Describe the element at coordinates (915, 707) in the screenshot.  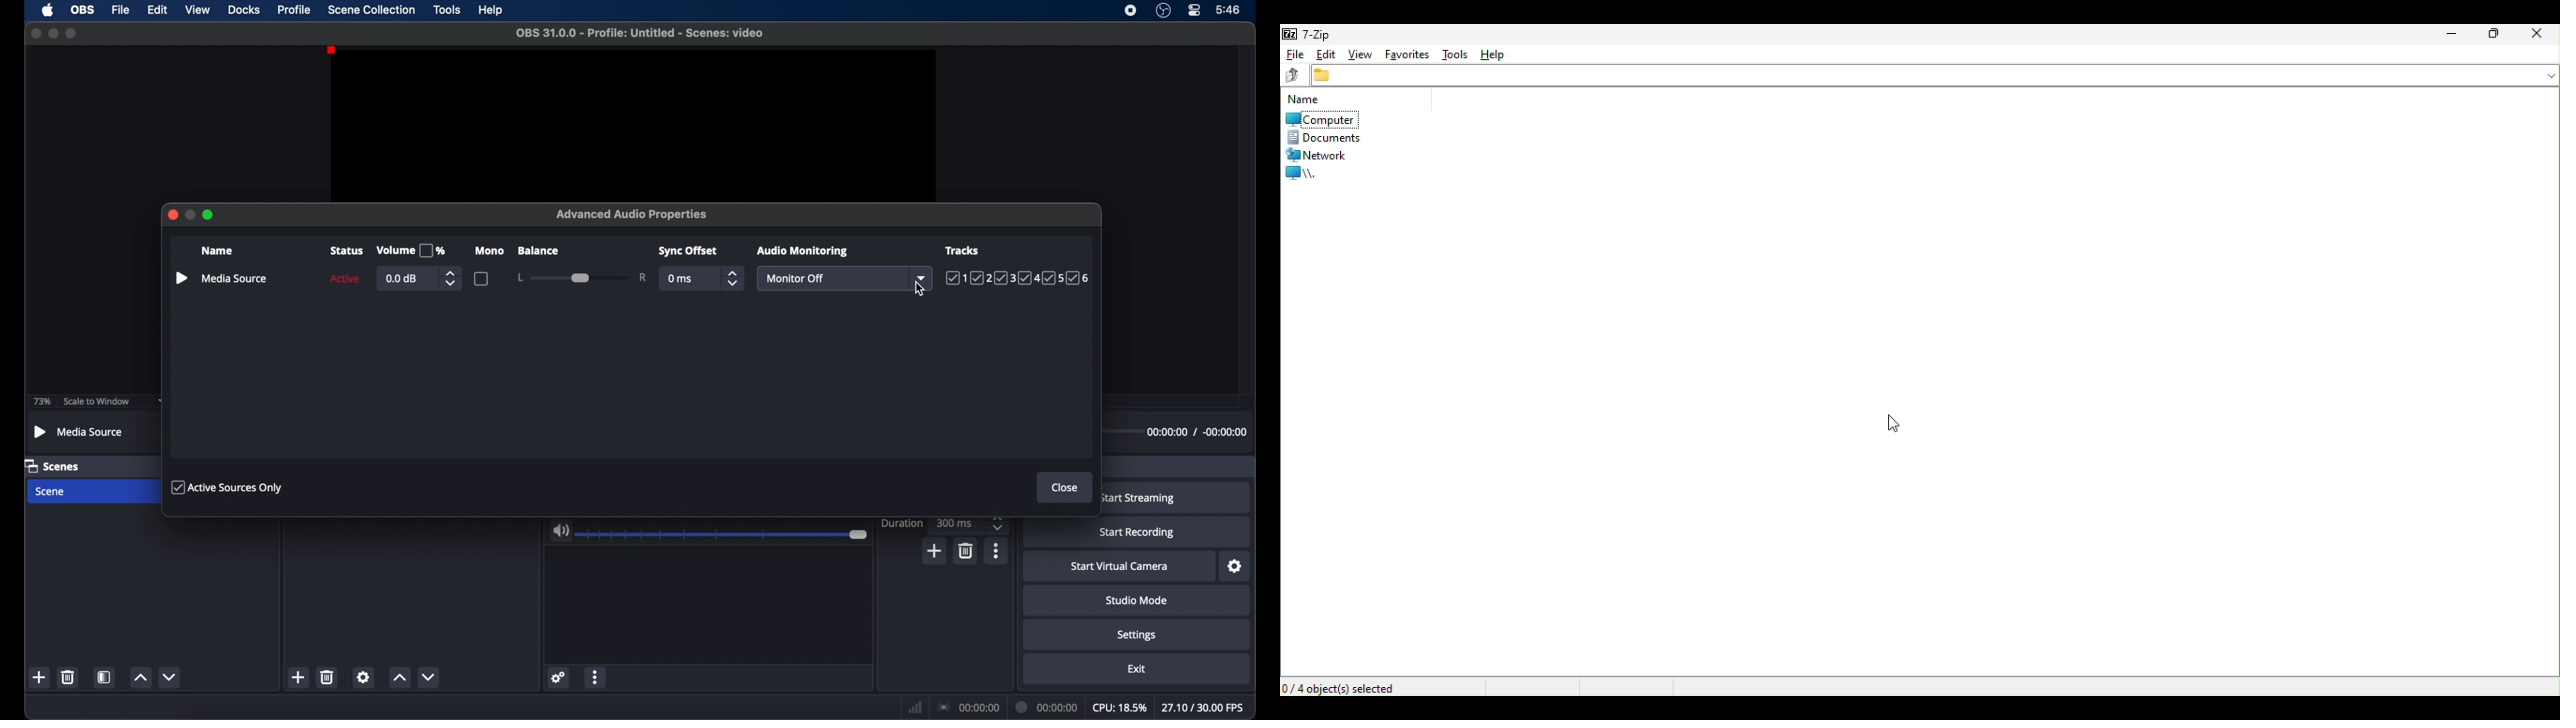
I see `network` at that location.